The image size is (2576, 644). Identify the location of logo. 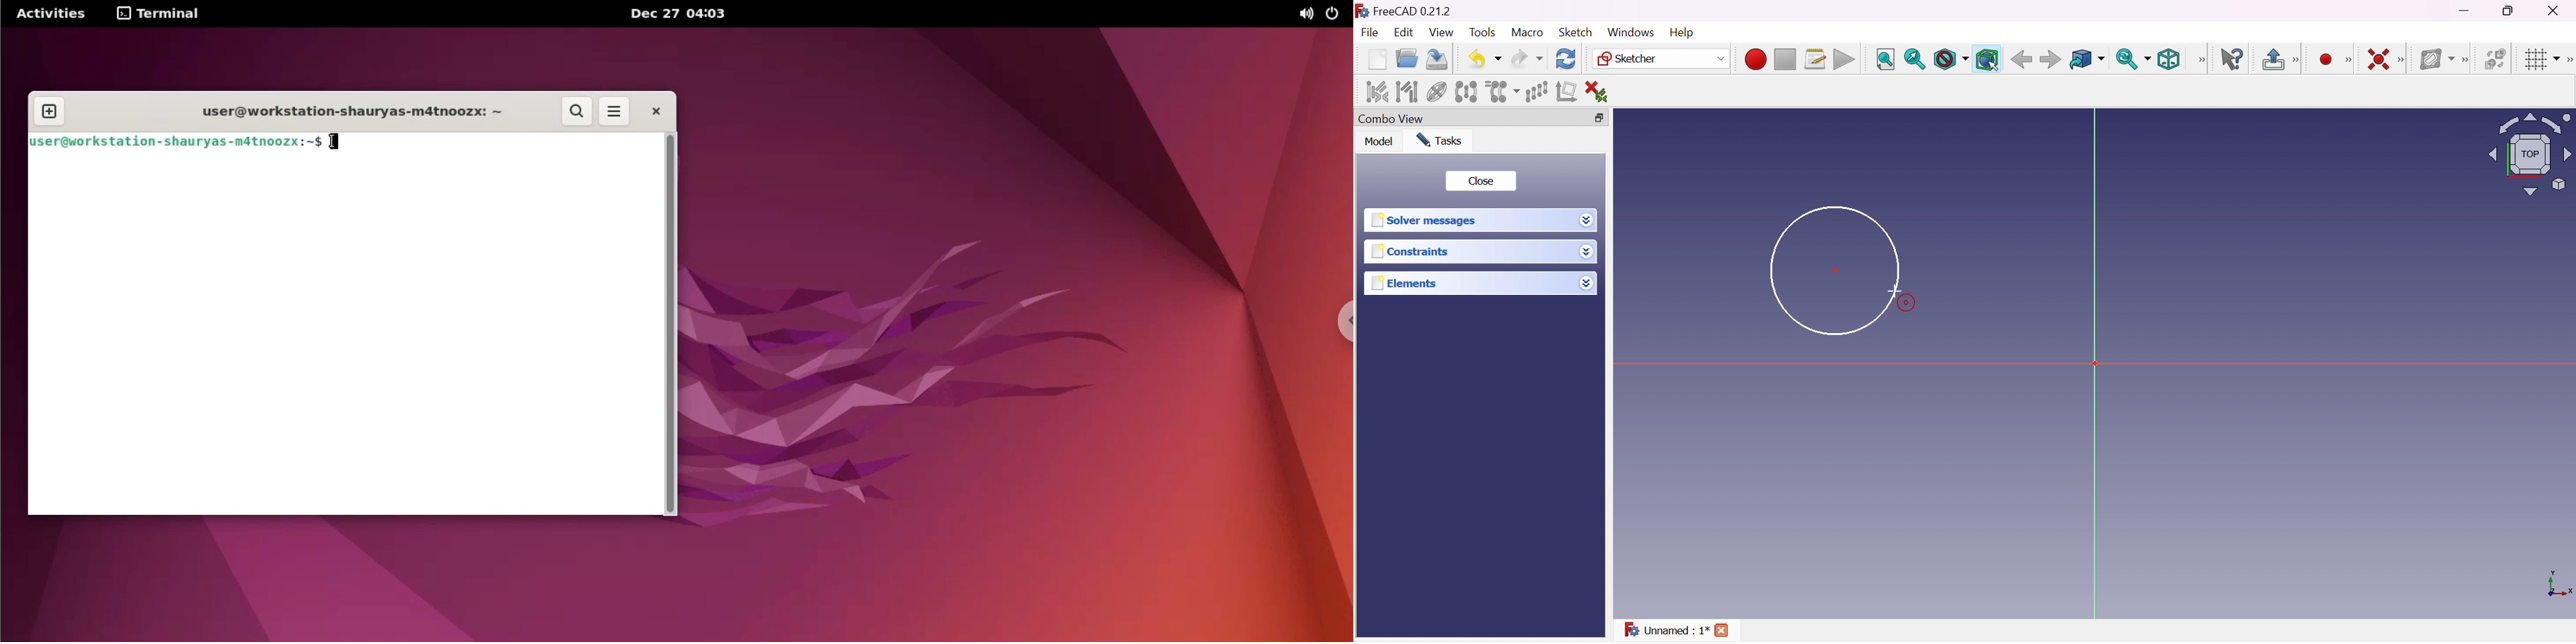
(1362, 10).